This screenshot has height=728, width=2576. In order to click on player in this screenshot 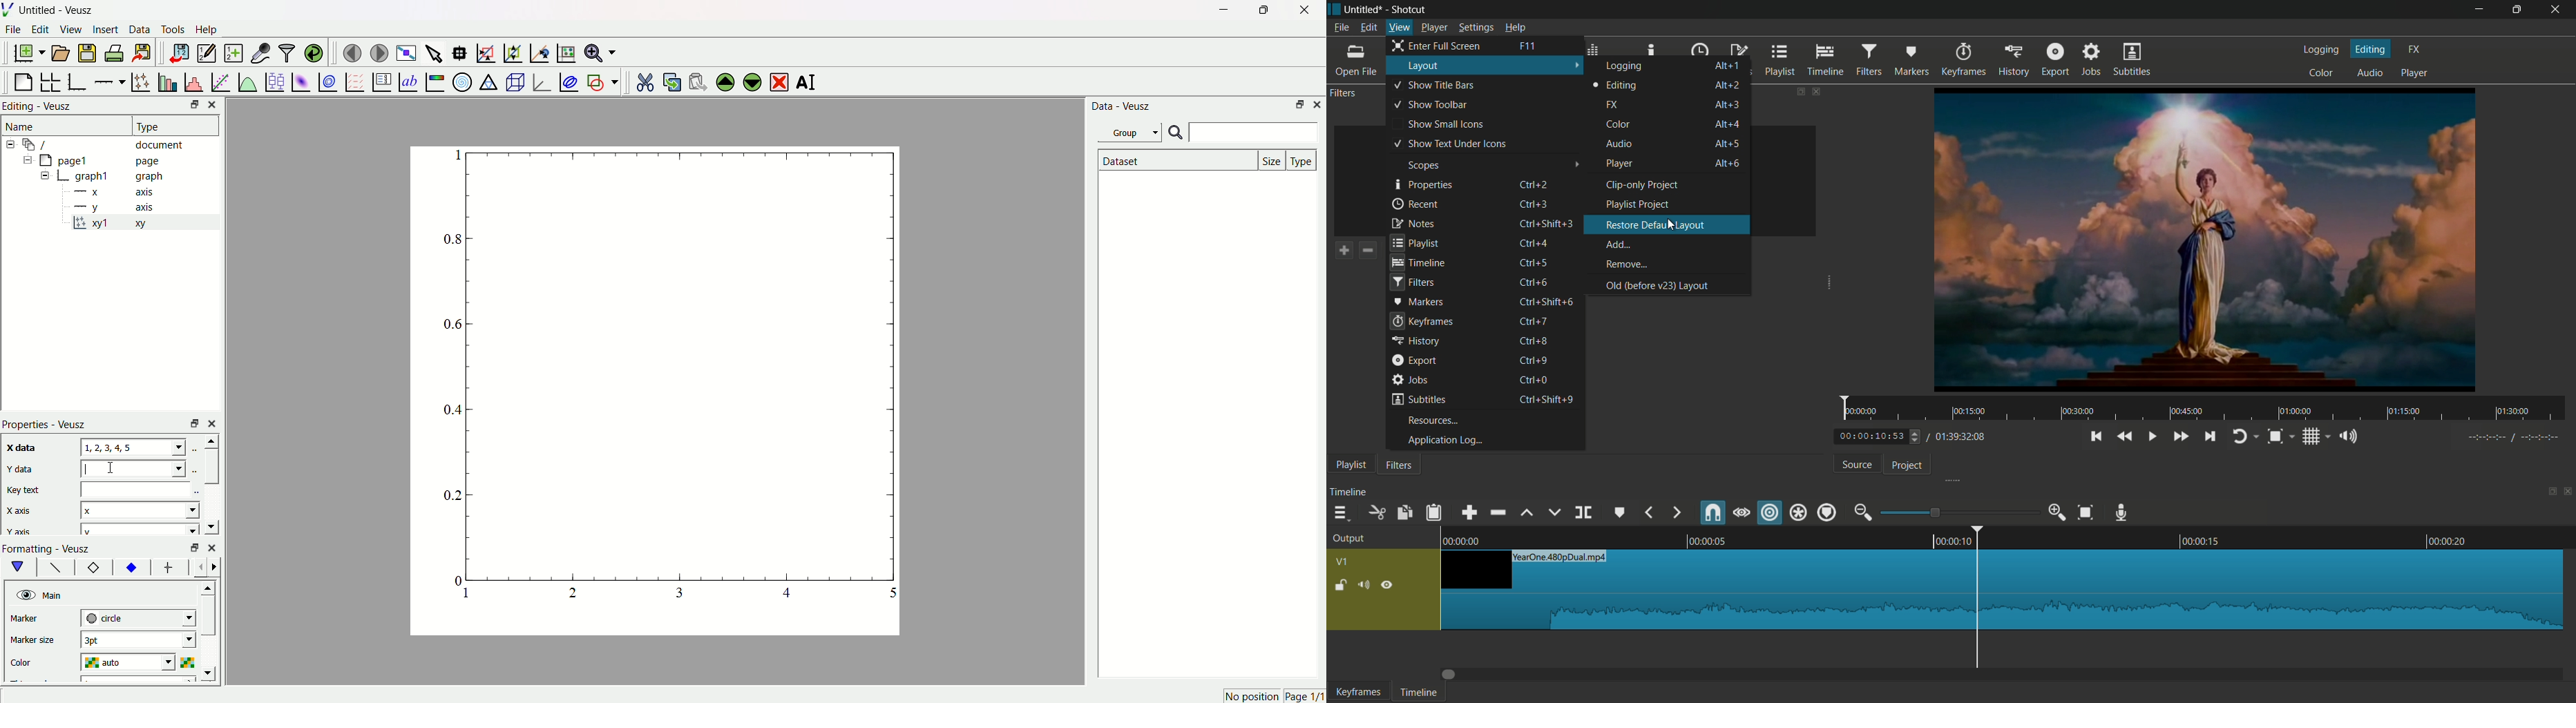, I will do `click(2414, 72)`.